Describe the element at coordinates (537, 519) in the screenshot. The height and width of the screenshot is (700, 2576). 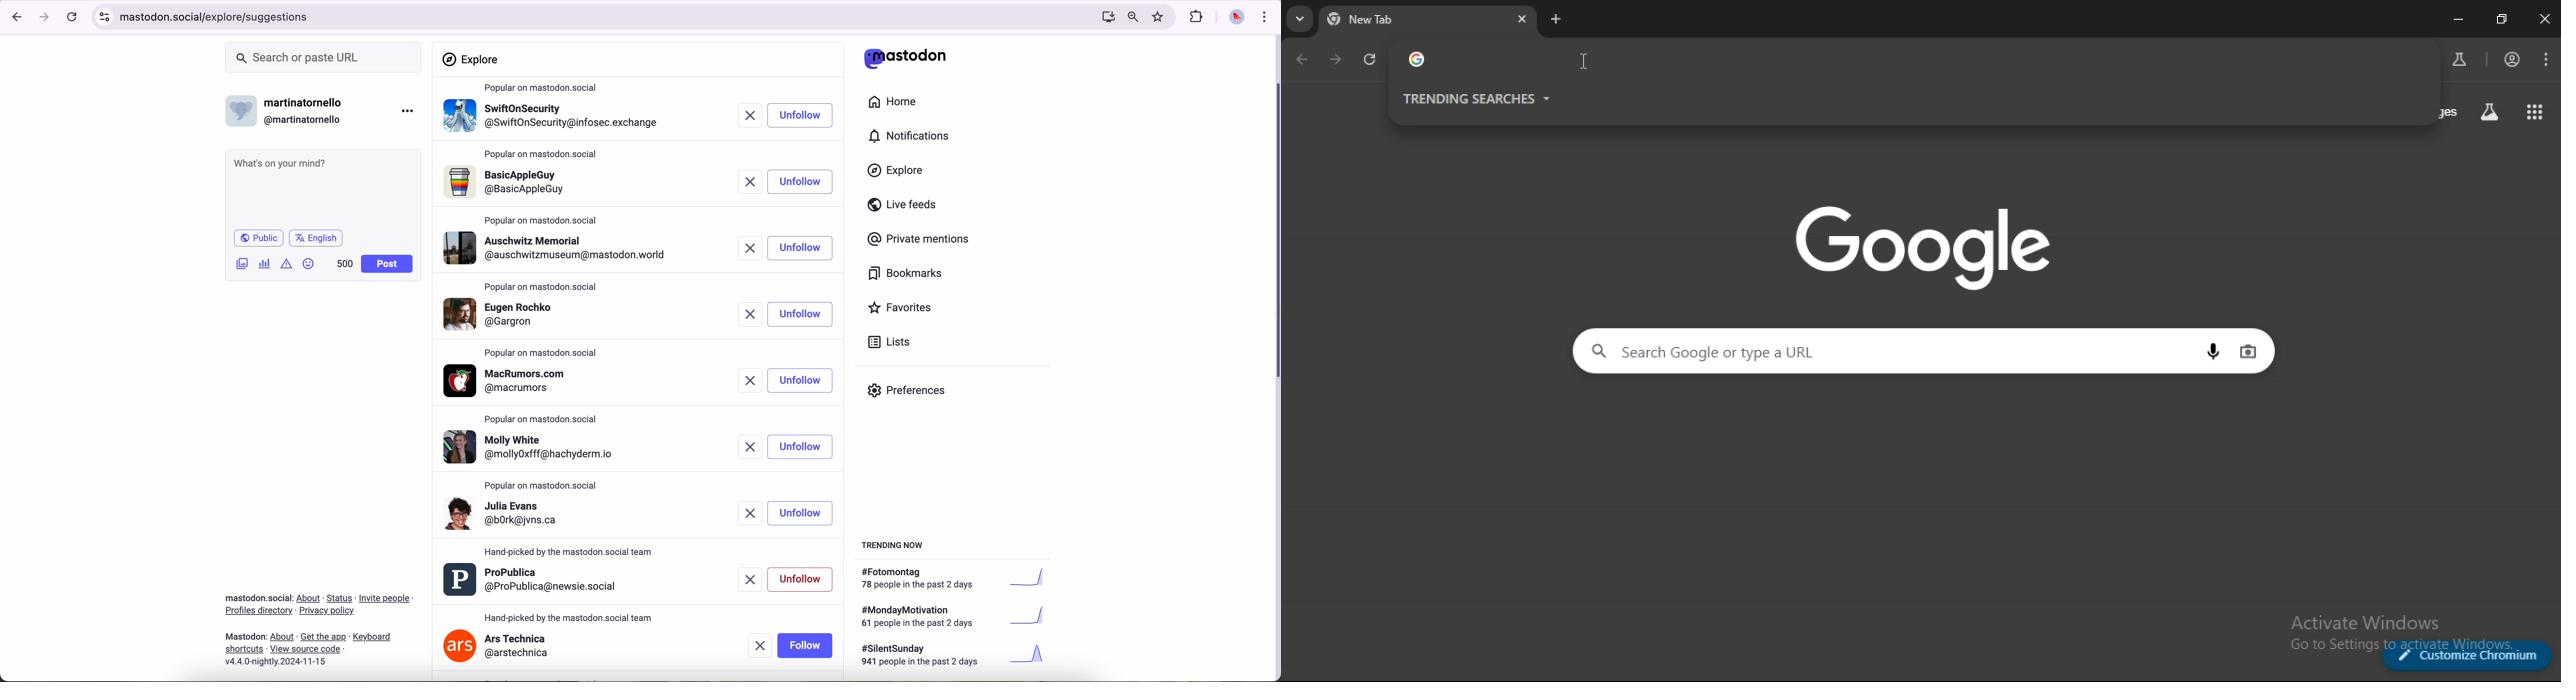
I see `profile` at that location.